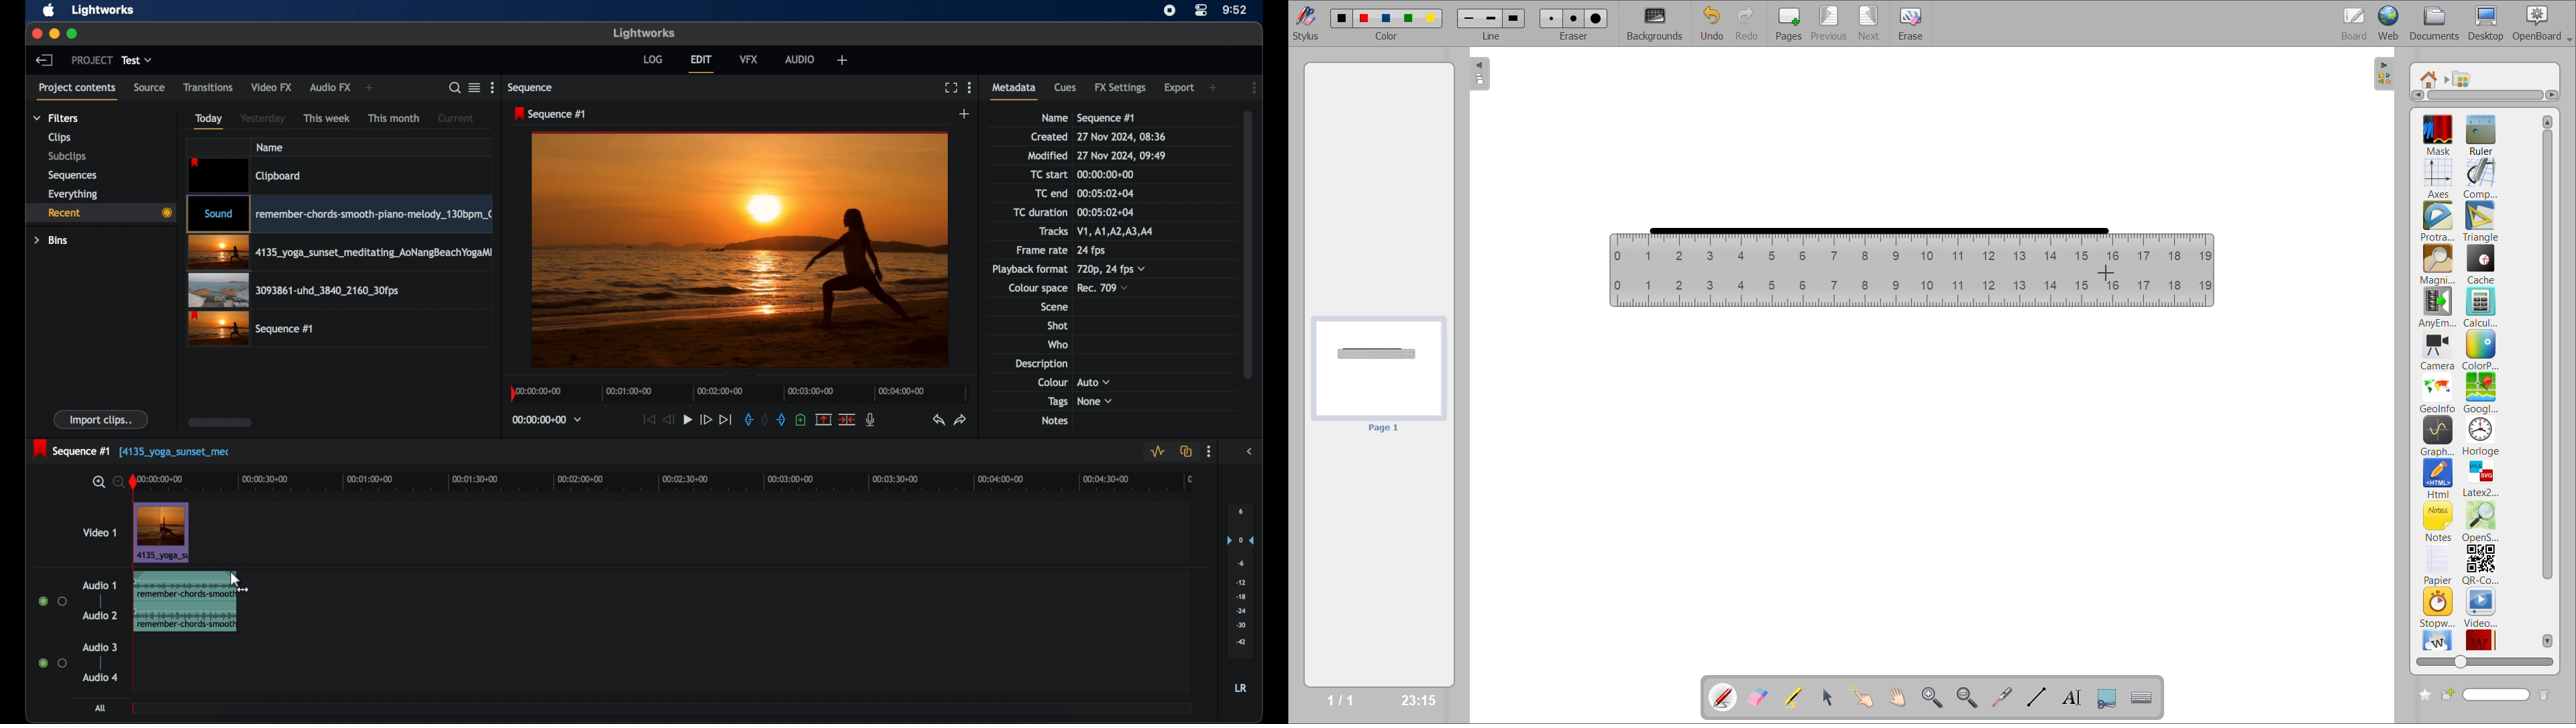 This screenshot has height=728, width=2576. Describe the element at coordinates (2437, 640) in the screenshot. I see `wikipedia` at that location.